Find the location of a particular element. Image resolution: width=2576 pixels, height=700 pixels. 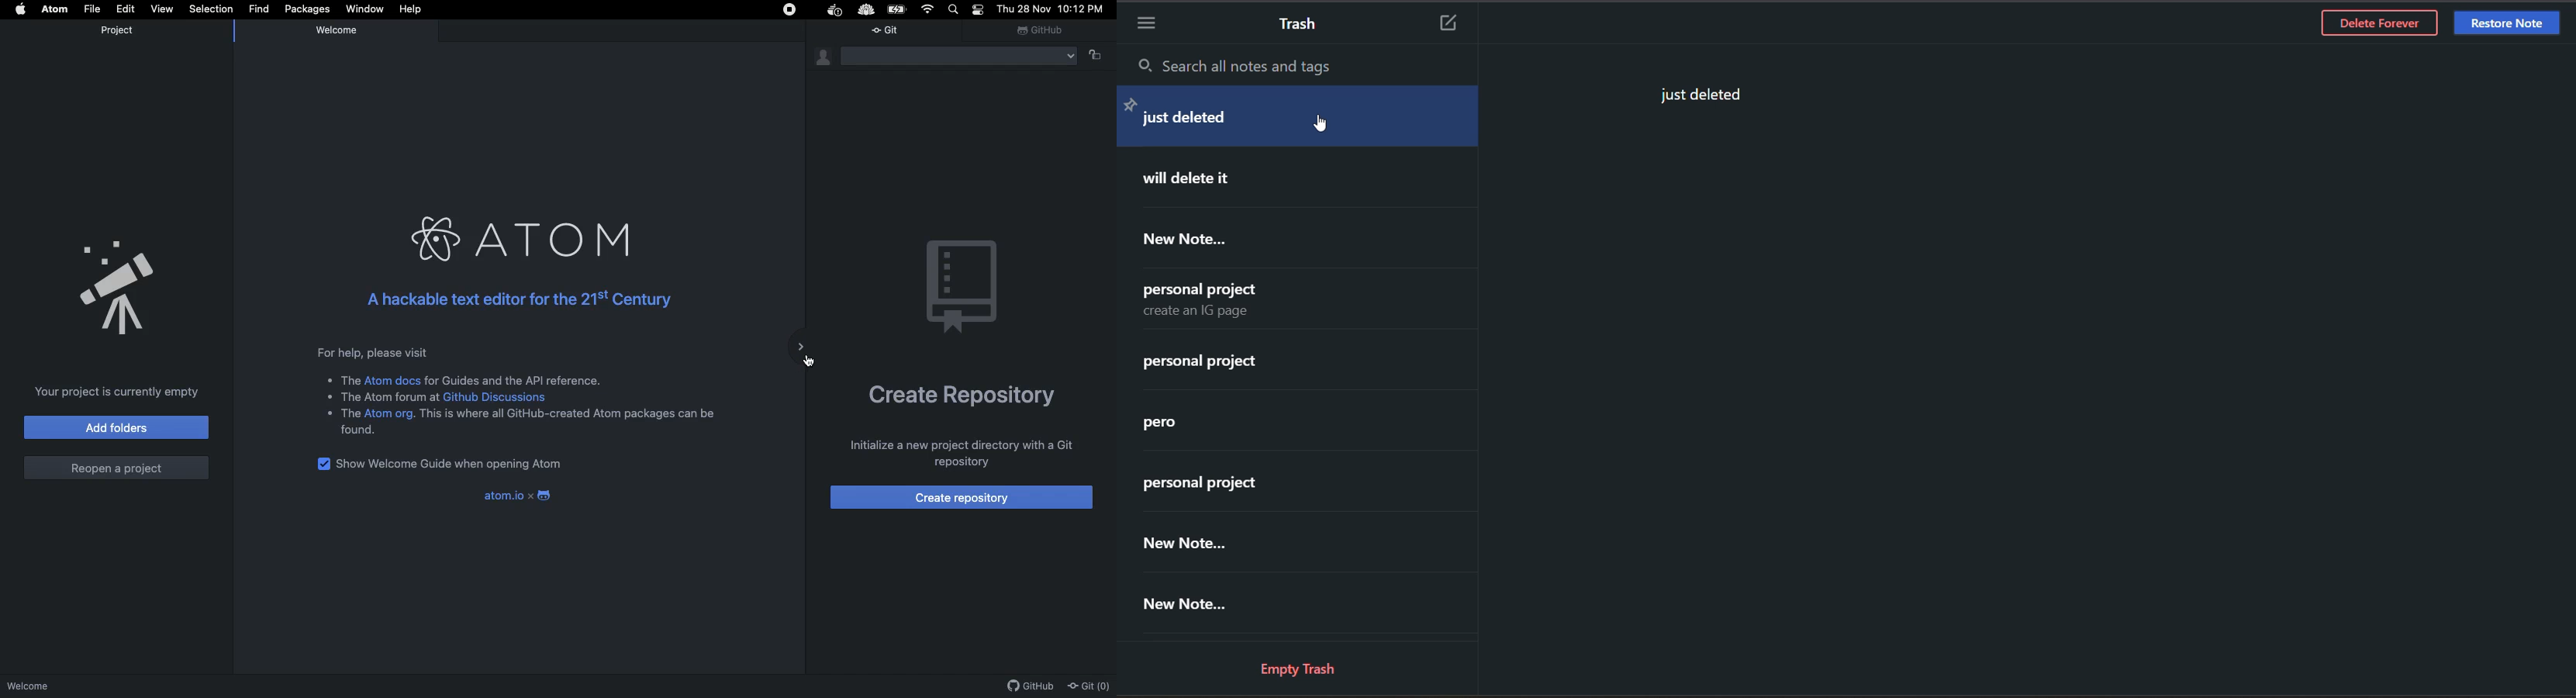

Git is located at coordinates (893, 34).